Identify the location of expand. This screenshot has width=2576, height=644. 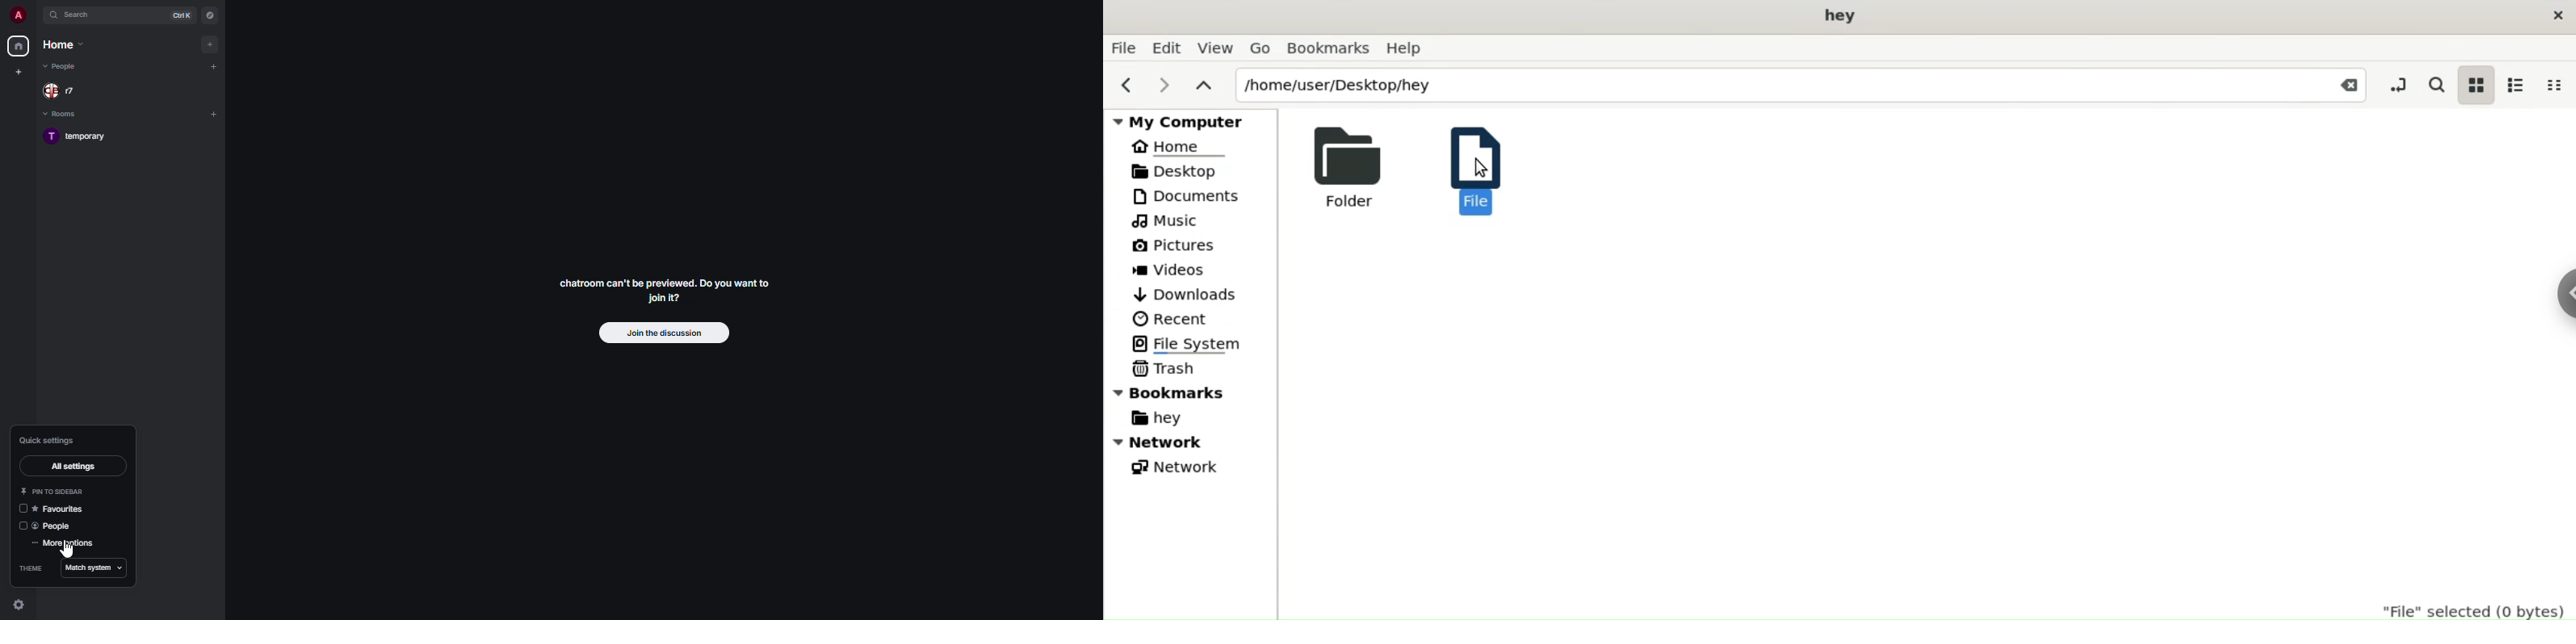
(37, 15).